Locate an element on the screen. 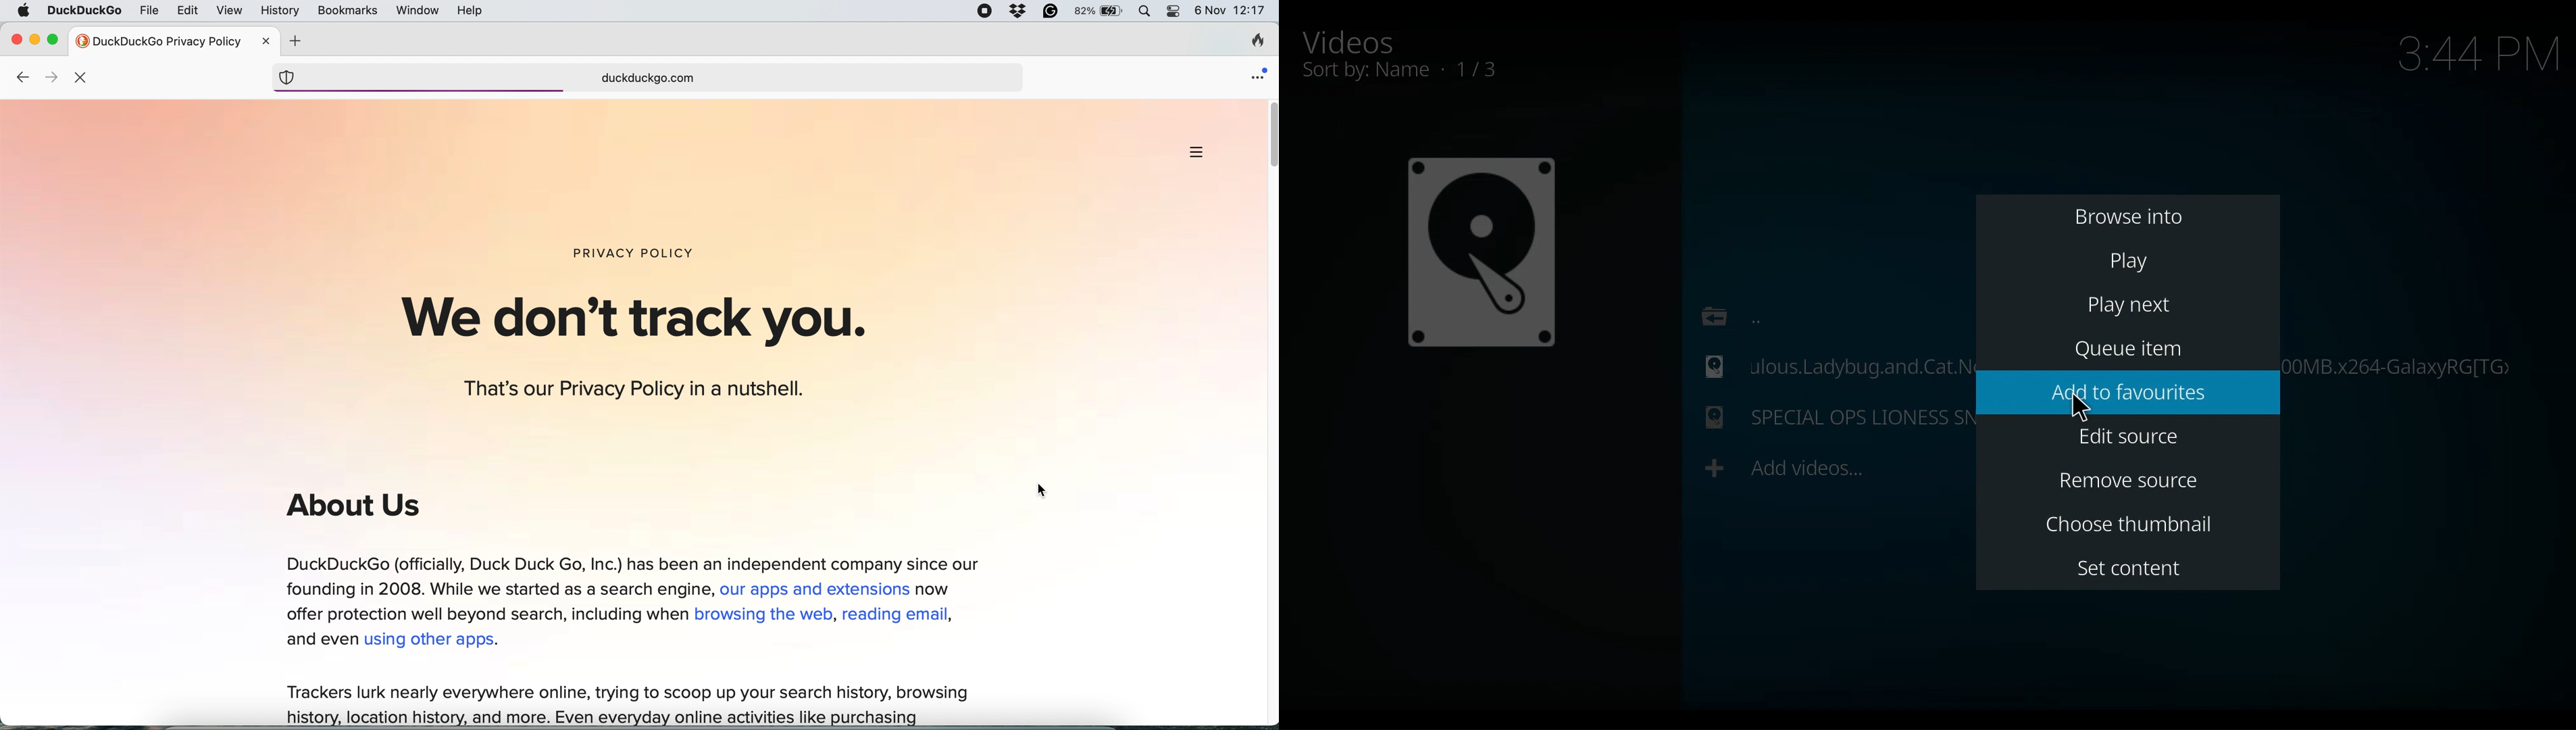 The height and width of the screenshot is (756, 2576). control center is located at coordinates (1173, 12).